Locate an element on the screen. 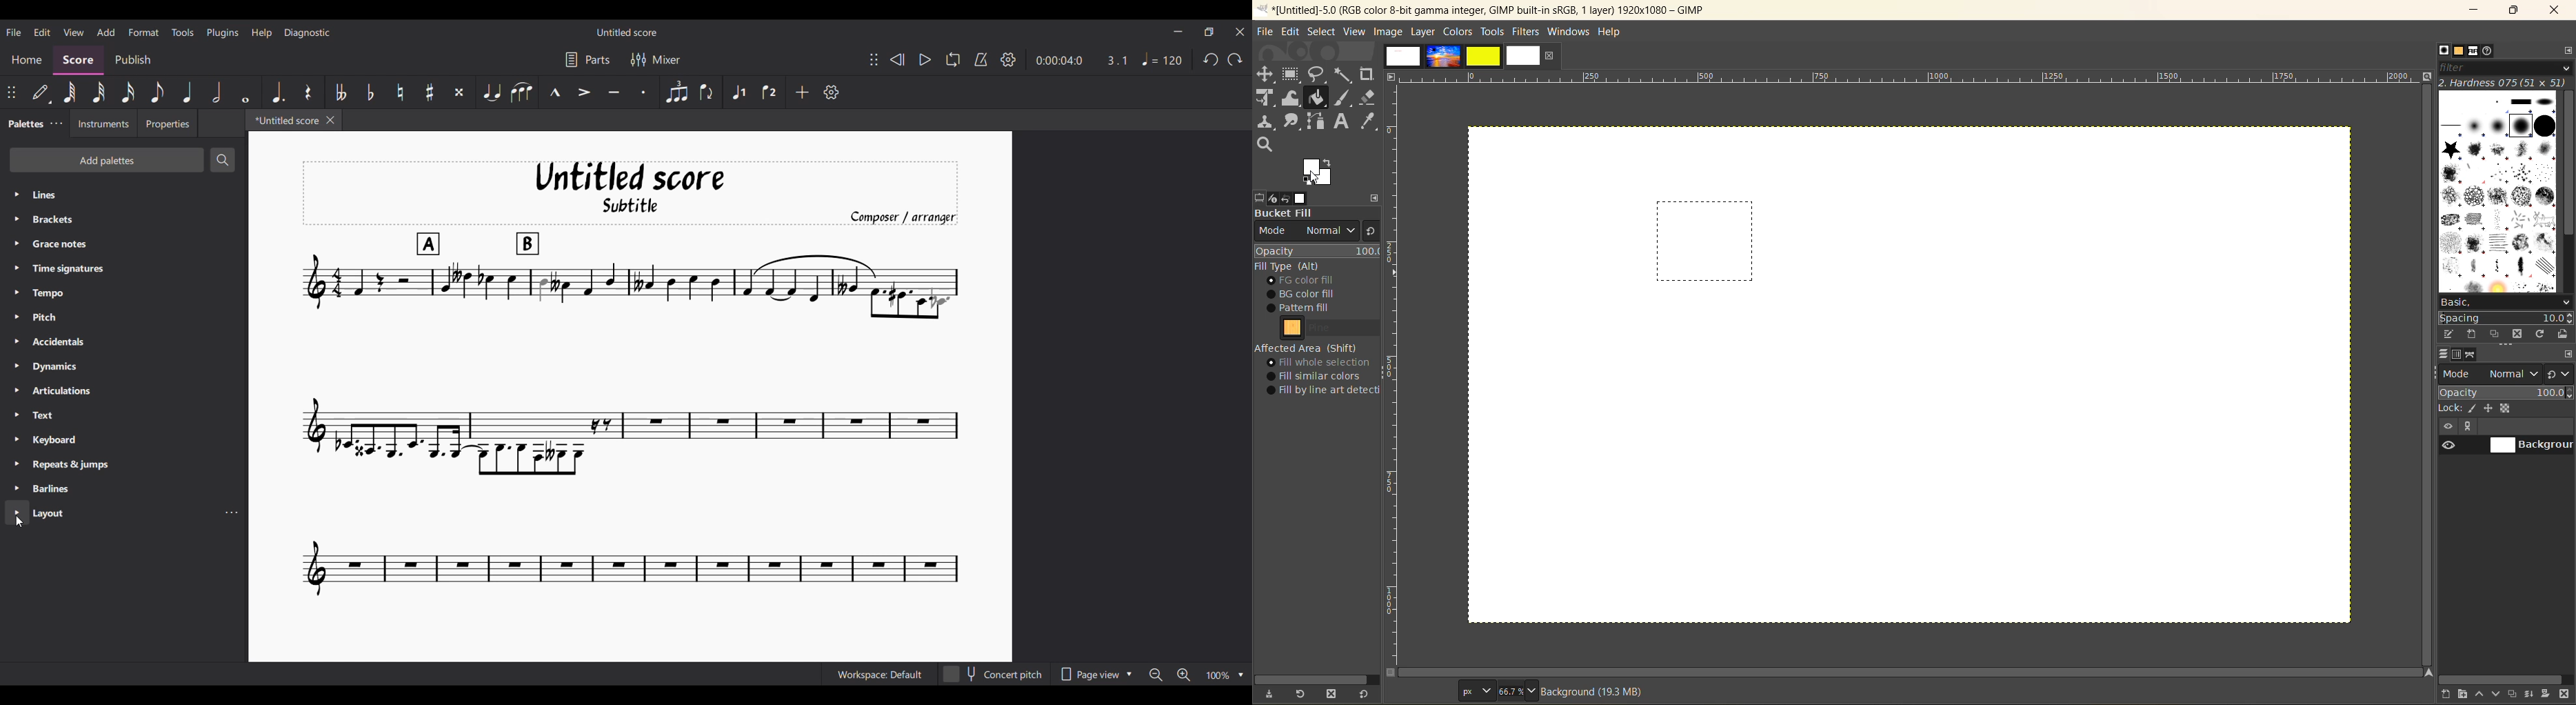 Image resolution: width=2576 pixels, height=728 pixels. Half note is located at coordinates (217, 91).